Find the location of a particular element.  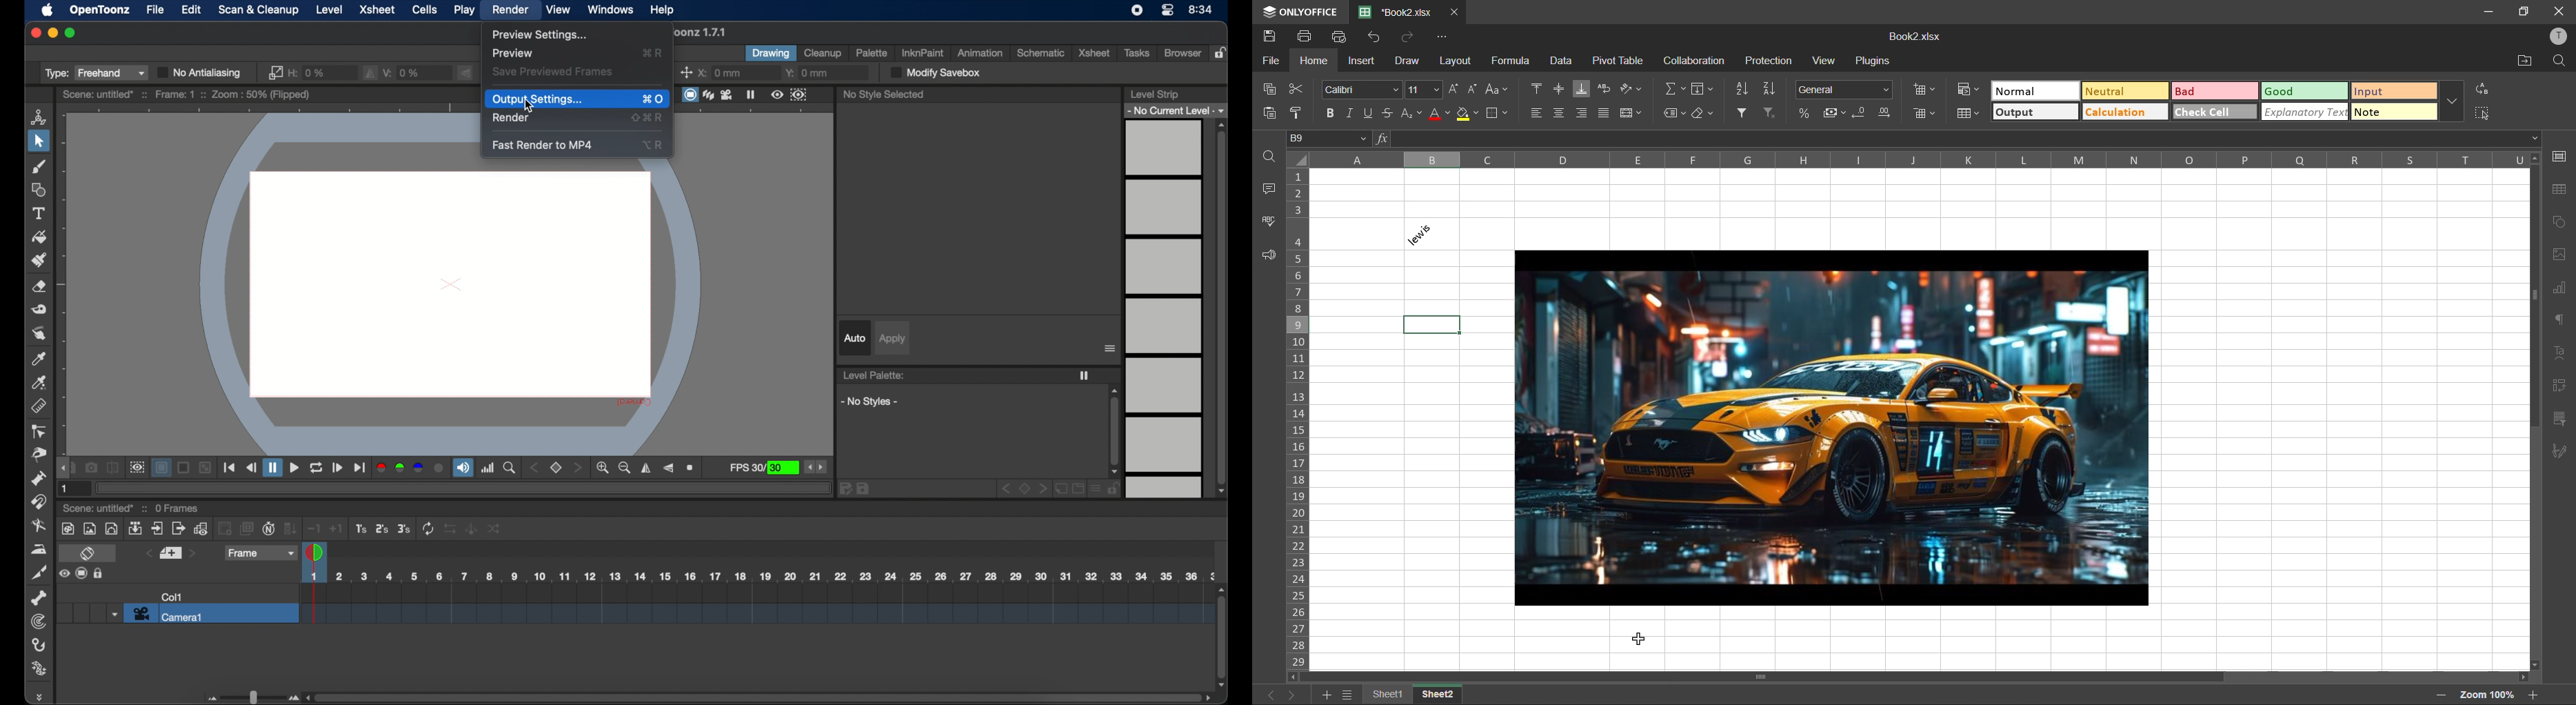

 is located at coordinates (865, 488).